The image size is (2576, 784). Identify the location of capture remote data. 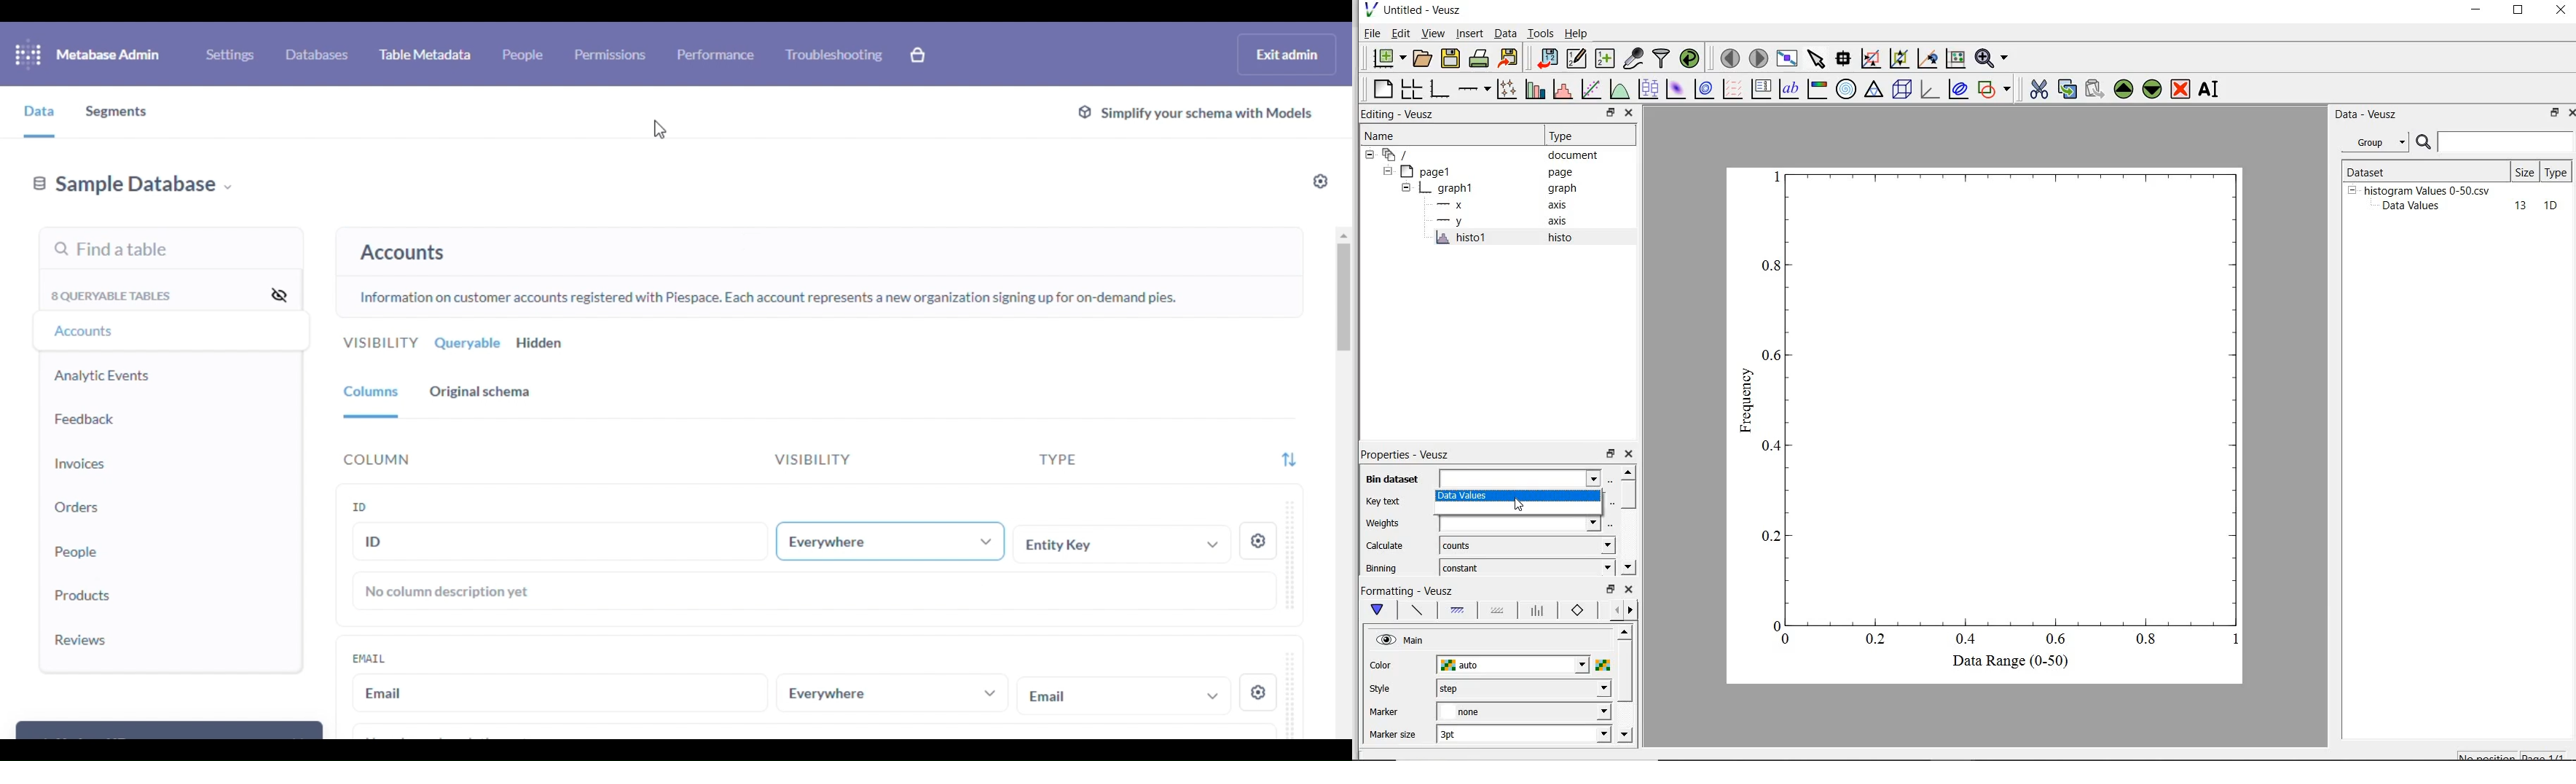
(1633, 59).